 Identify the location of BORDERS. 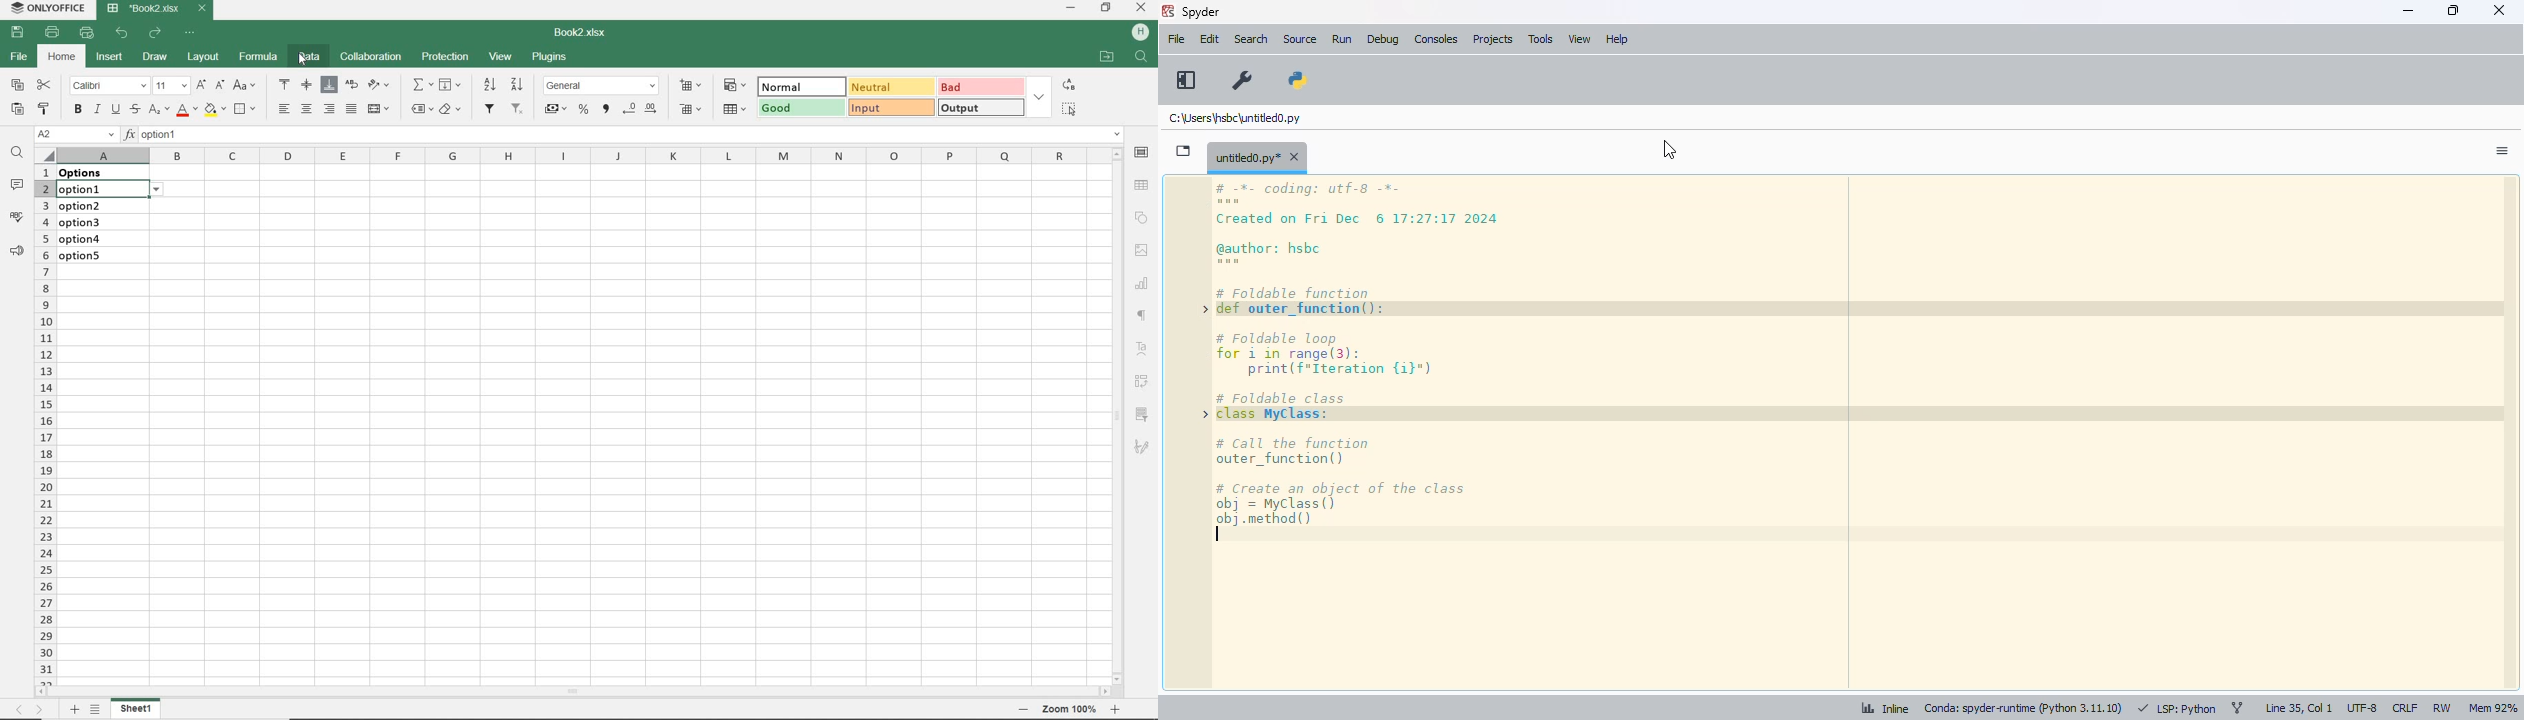
(245, 109).